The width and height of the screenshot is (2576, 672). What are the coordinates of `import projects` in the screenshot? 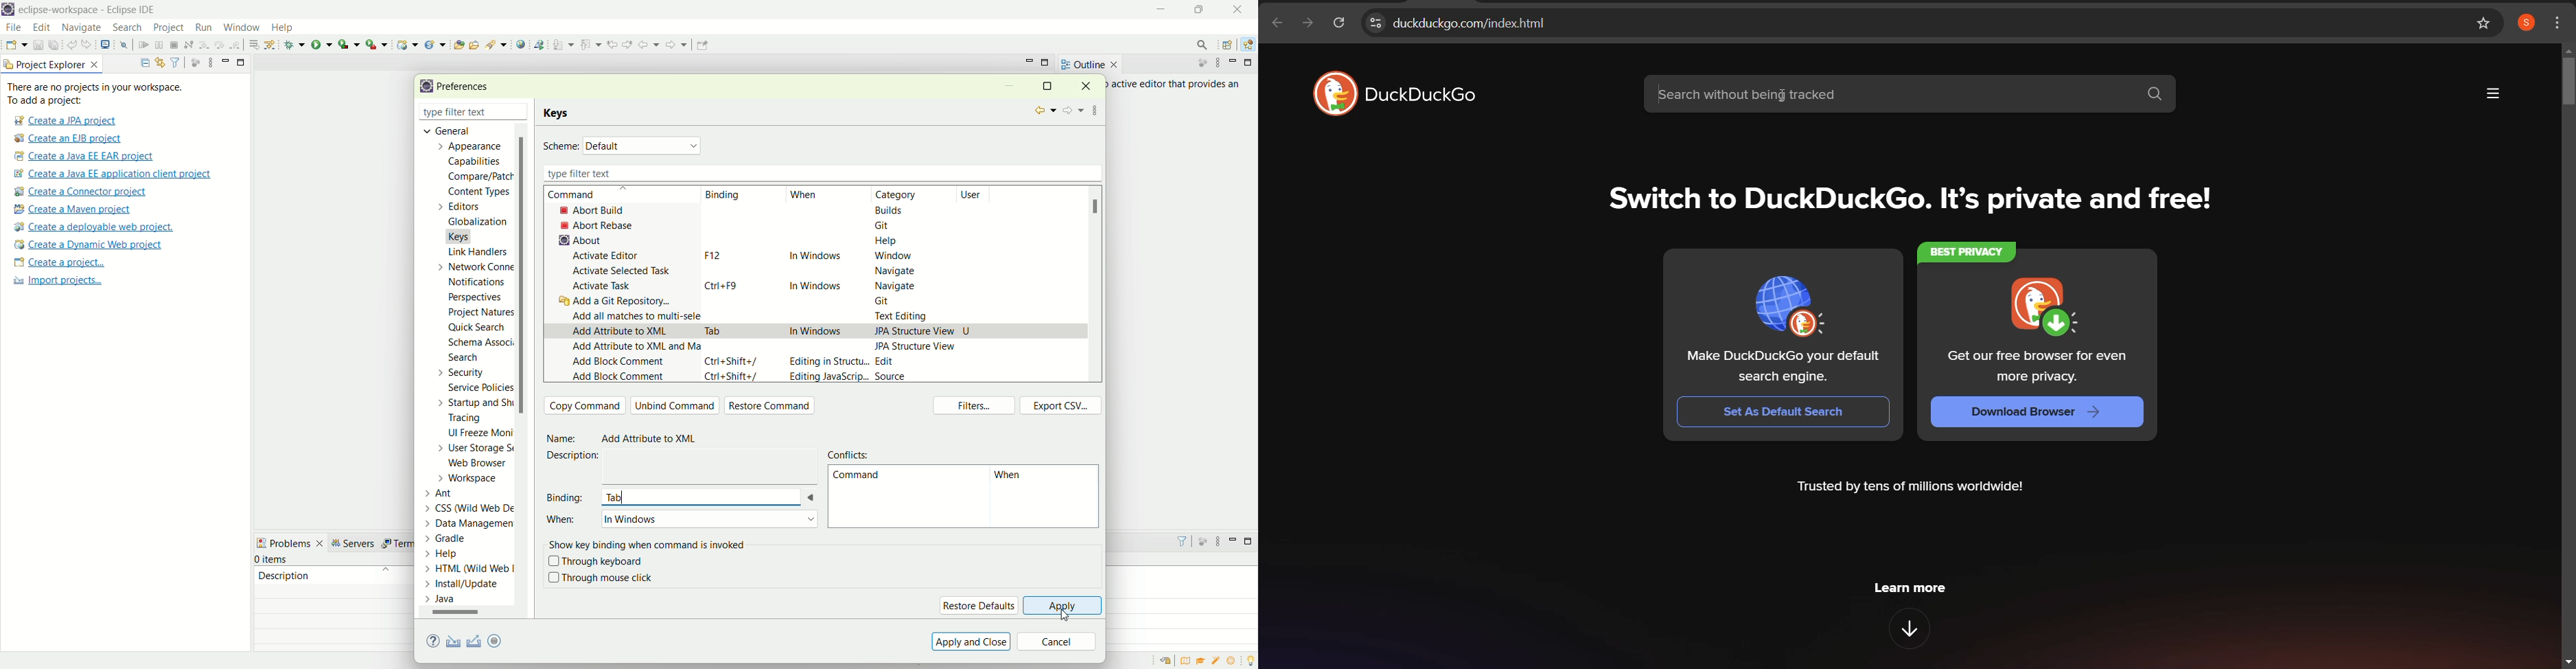 It's located at (56, 281).